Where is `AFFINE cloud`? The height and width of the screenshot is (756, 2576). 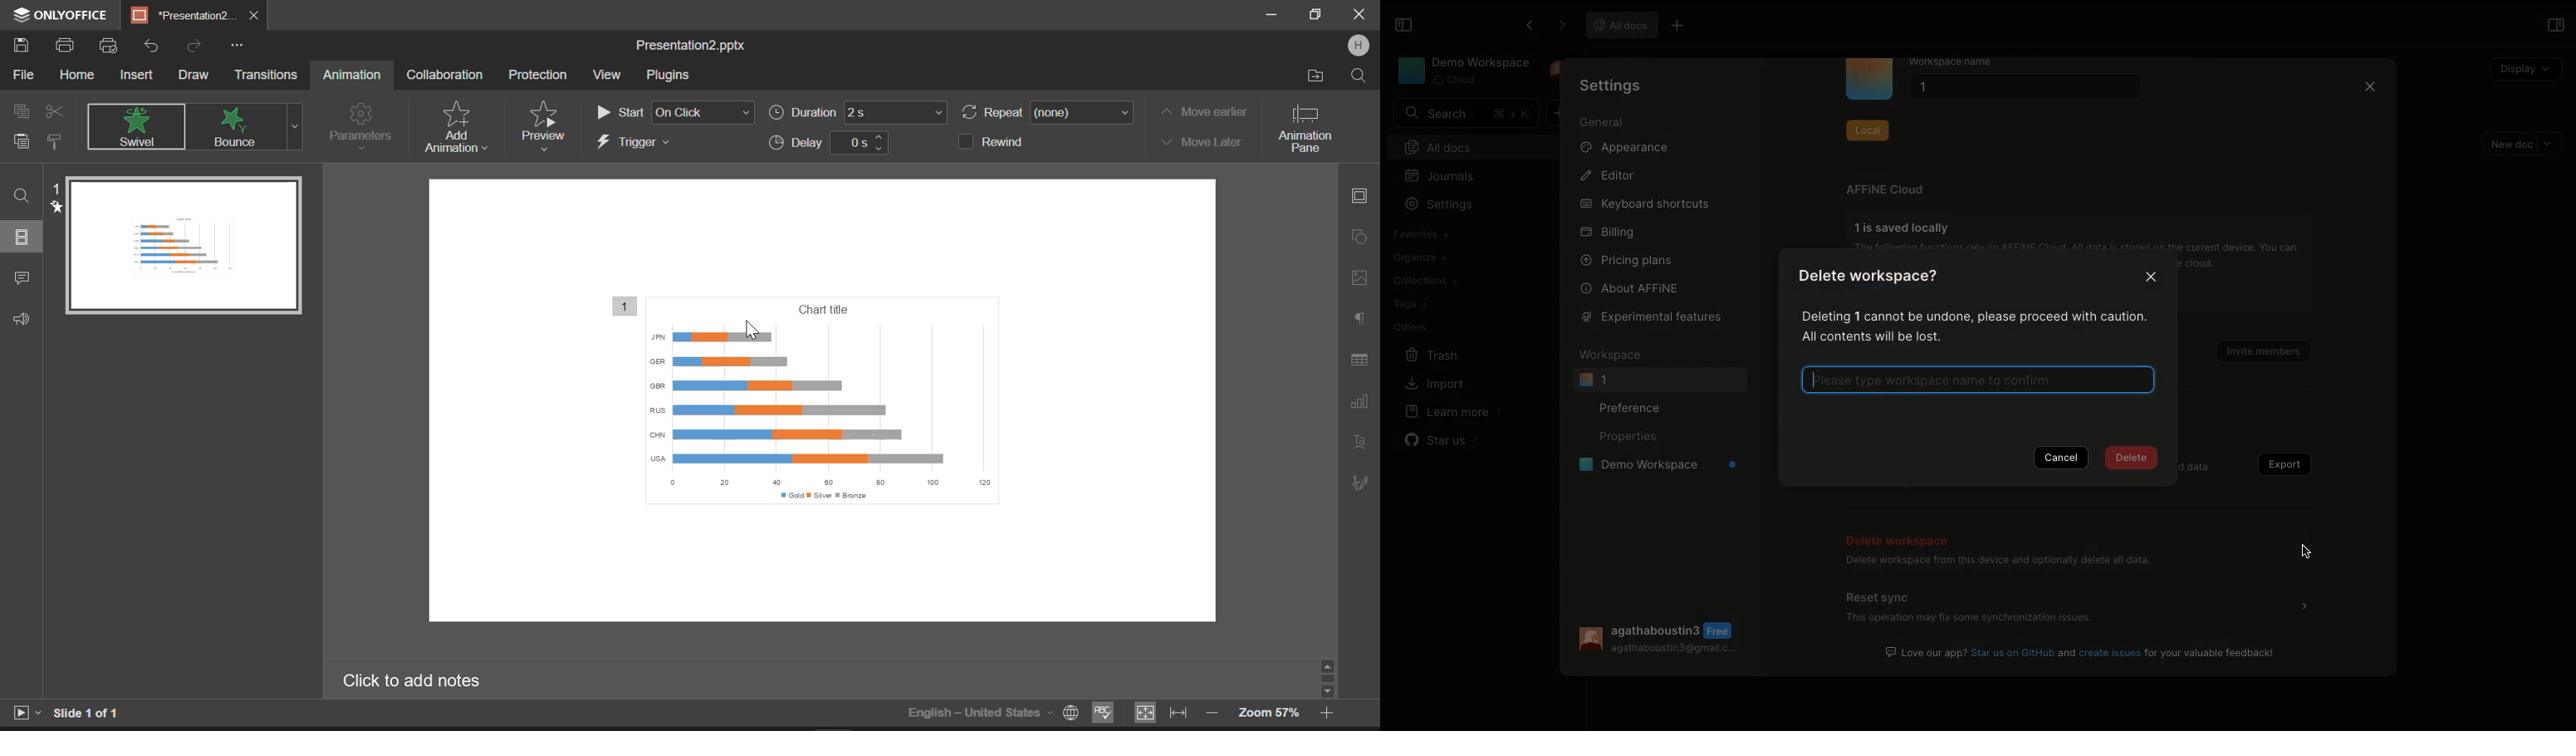 AFFINE cloud is located at coordinates (1885, 189).